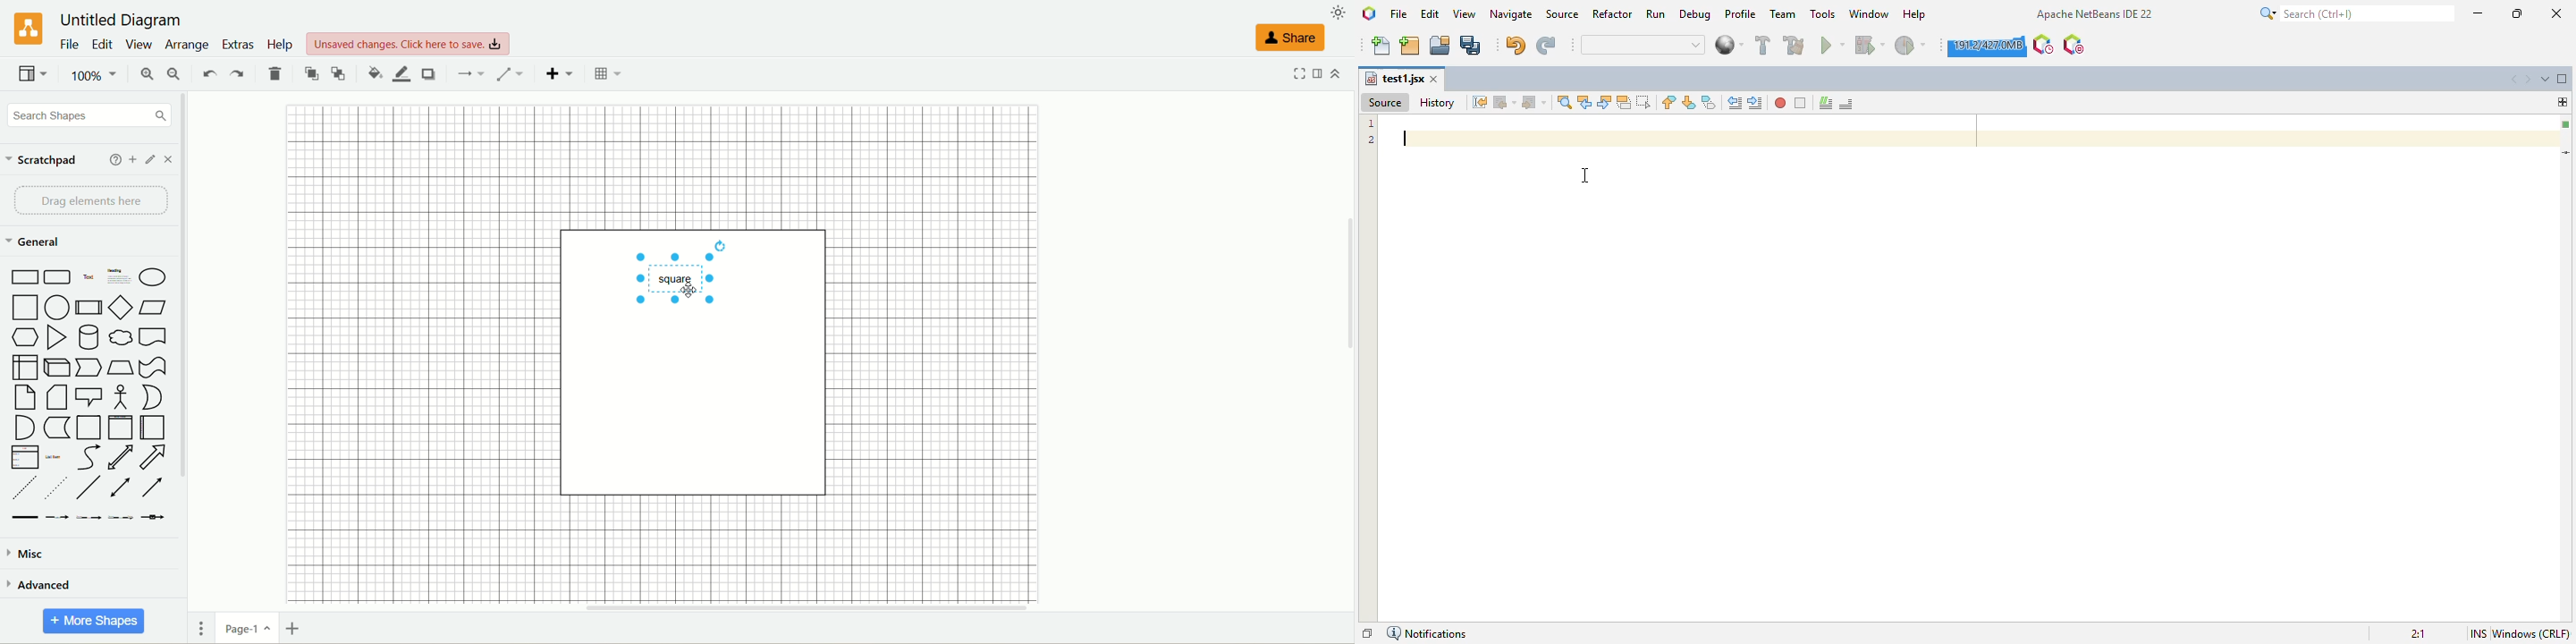 Image resolution: width=2576 pixels, height=644 pixels. Describe the element at coordinates (186, 47) in the screenshot. I see `arrange` at that location.